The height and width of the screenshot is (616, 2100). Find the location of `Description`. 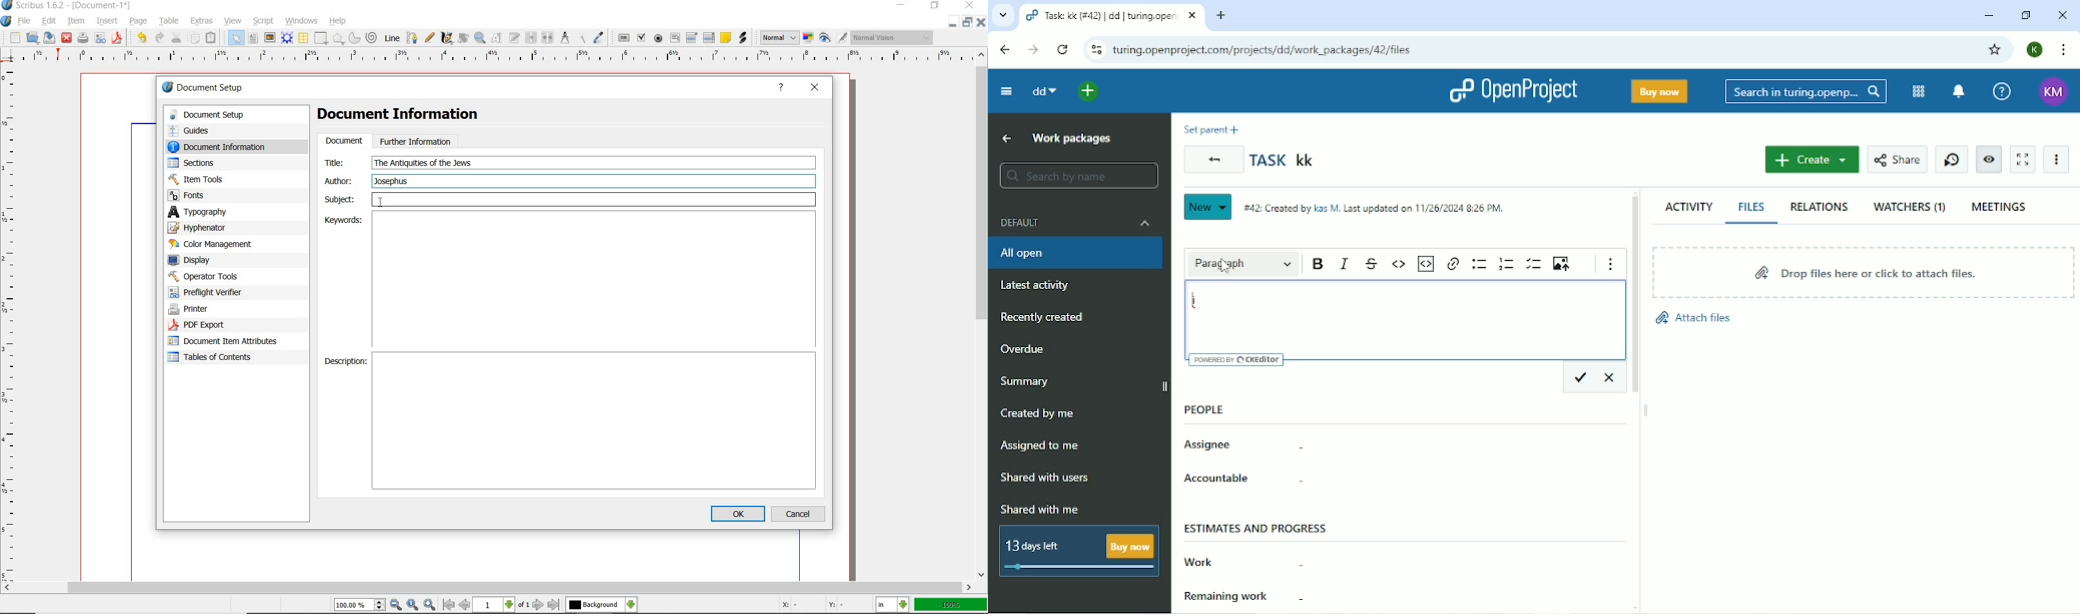

Description is located at coordinates (596, 421).